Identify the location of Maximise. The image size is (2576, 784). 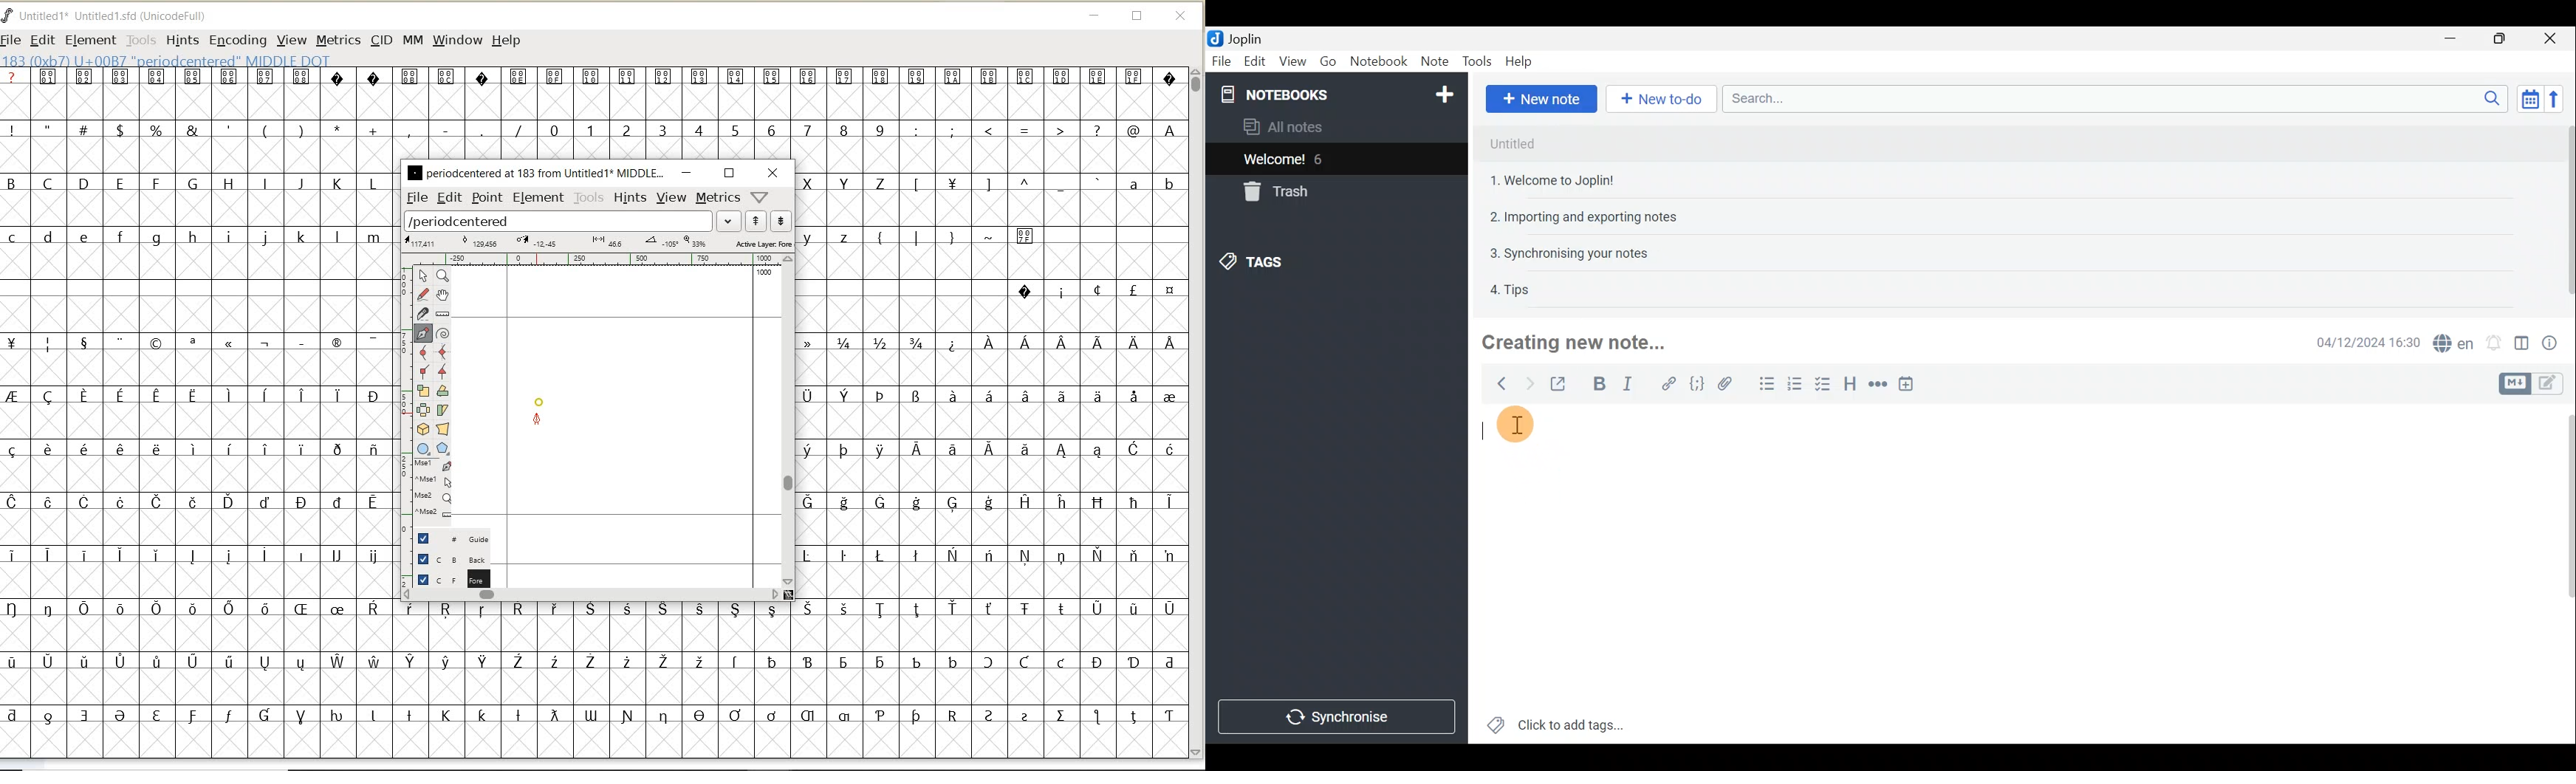
(2500, 40).